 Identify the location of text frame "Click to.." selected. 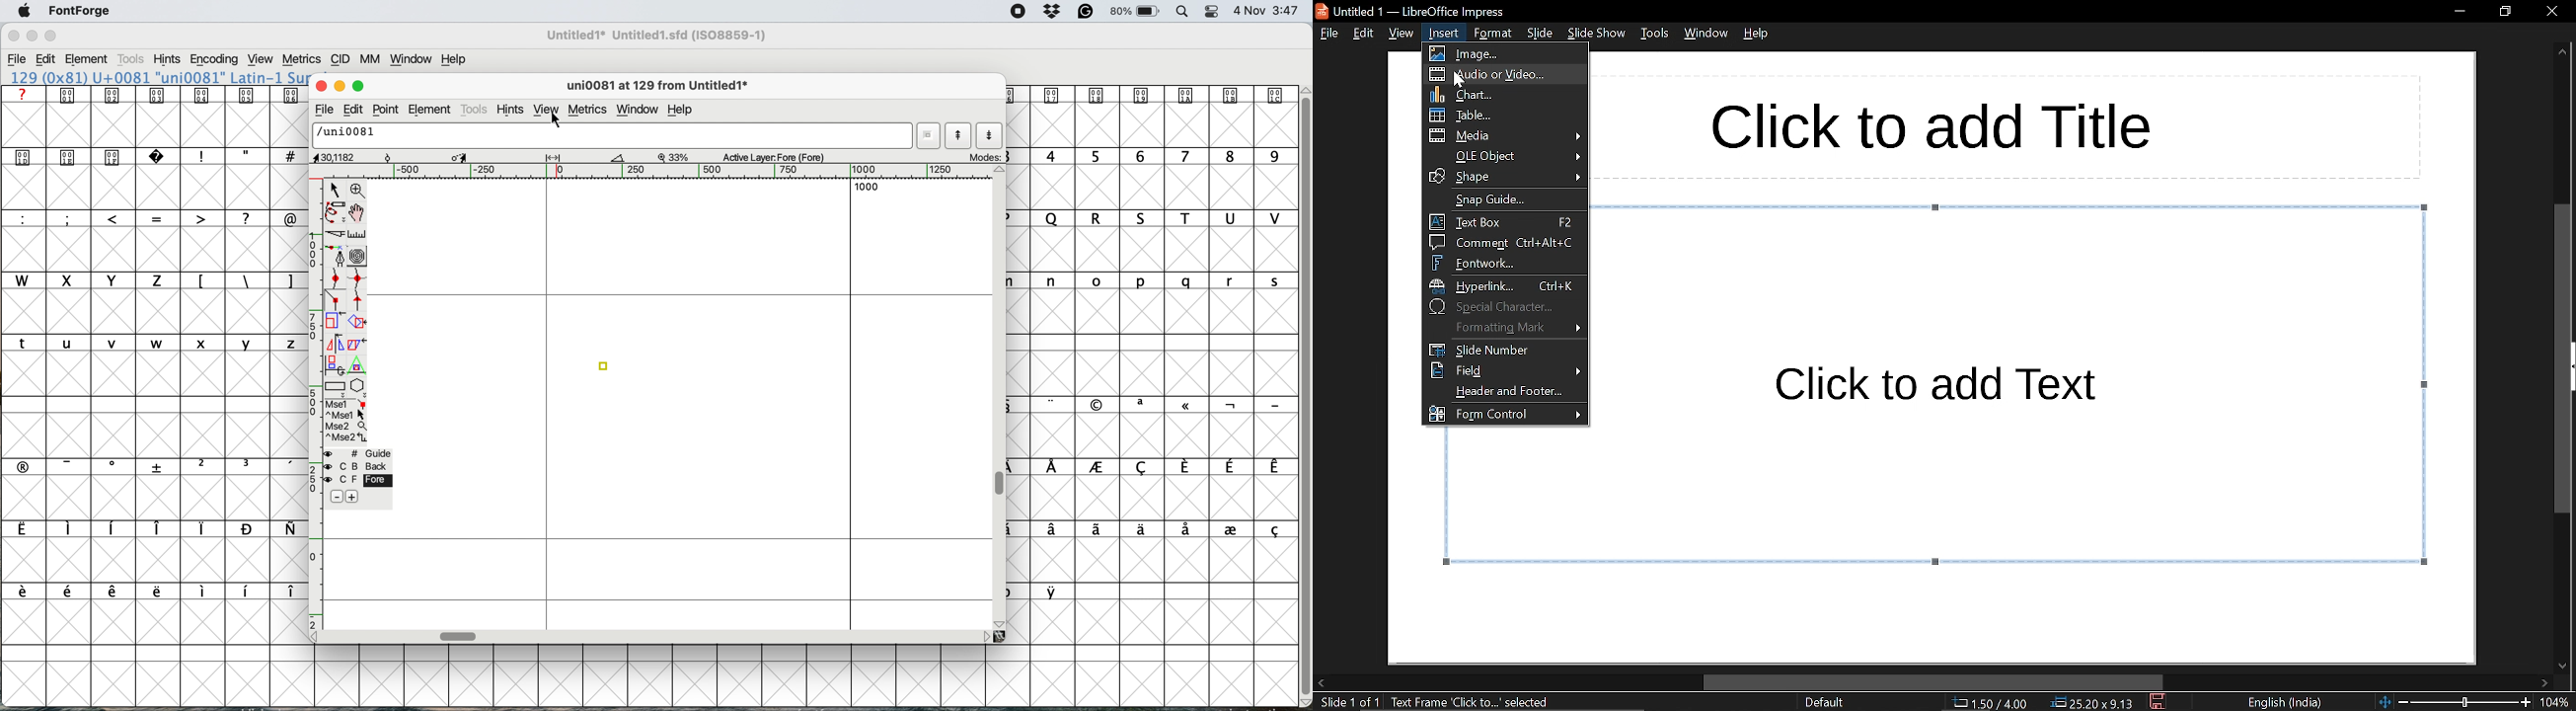
(1473, 703).